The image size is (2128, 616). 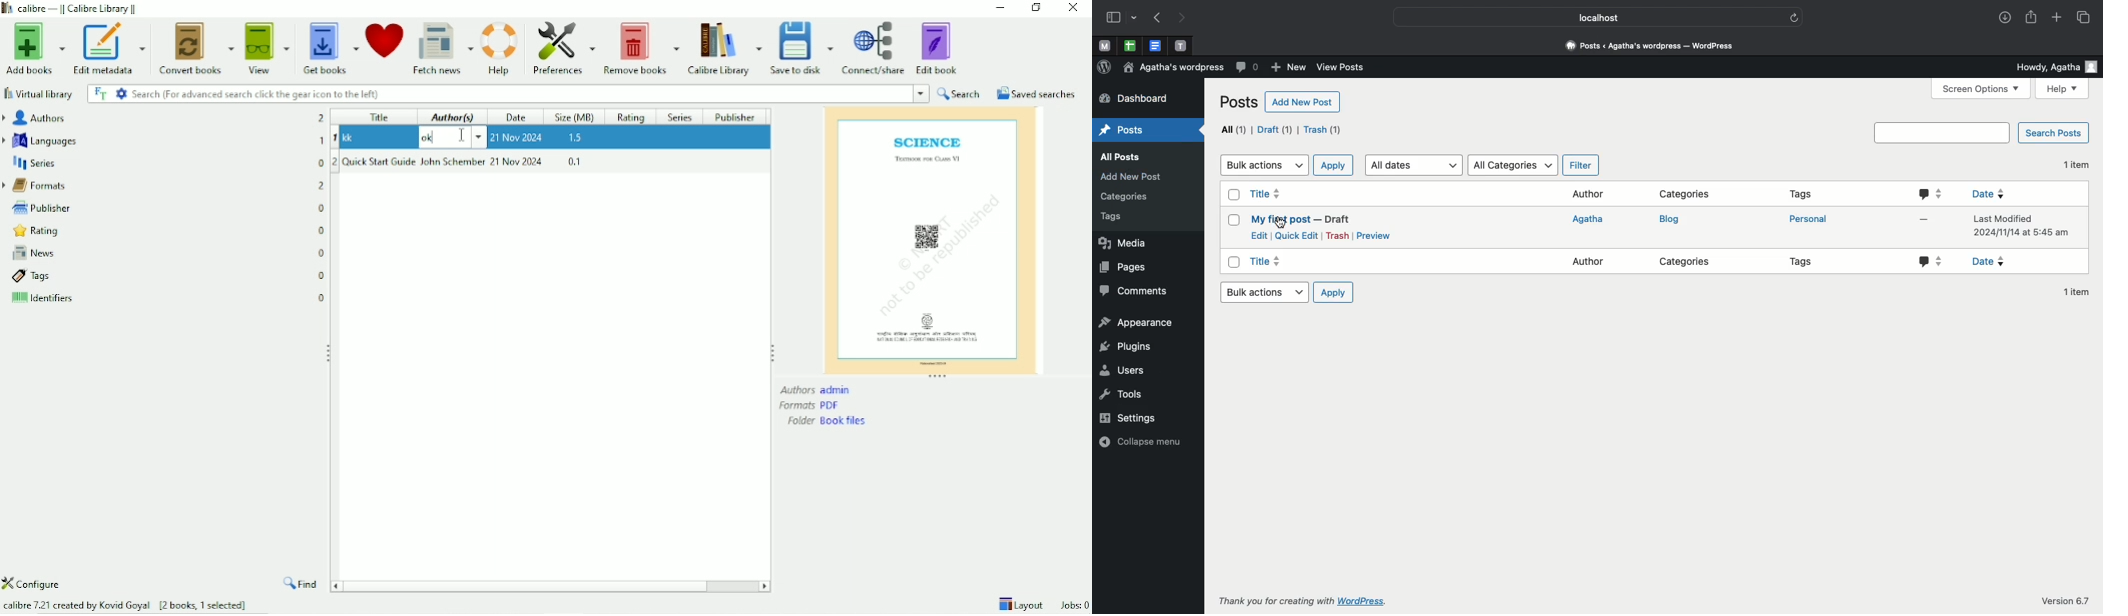 What do you see at coordinates (1127, 157) in the screenshot?
I see `All posts` at bounding box center [1127, 157].